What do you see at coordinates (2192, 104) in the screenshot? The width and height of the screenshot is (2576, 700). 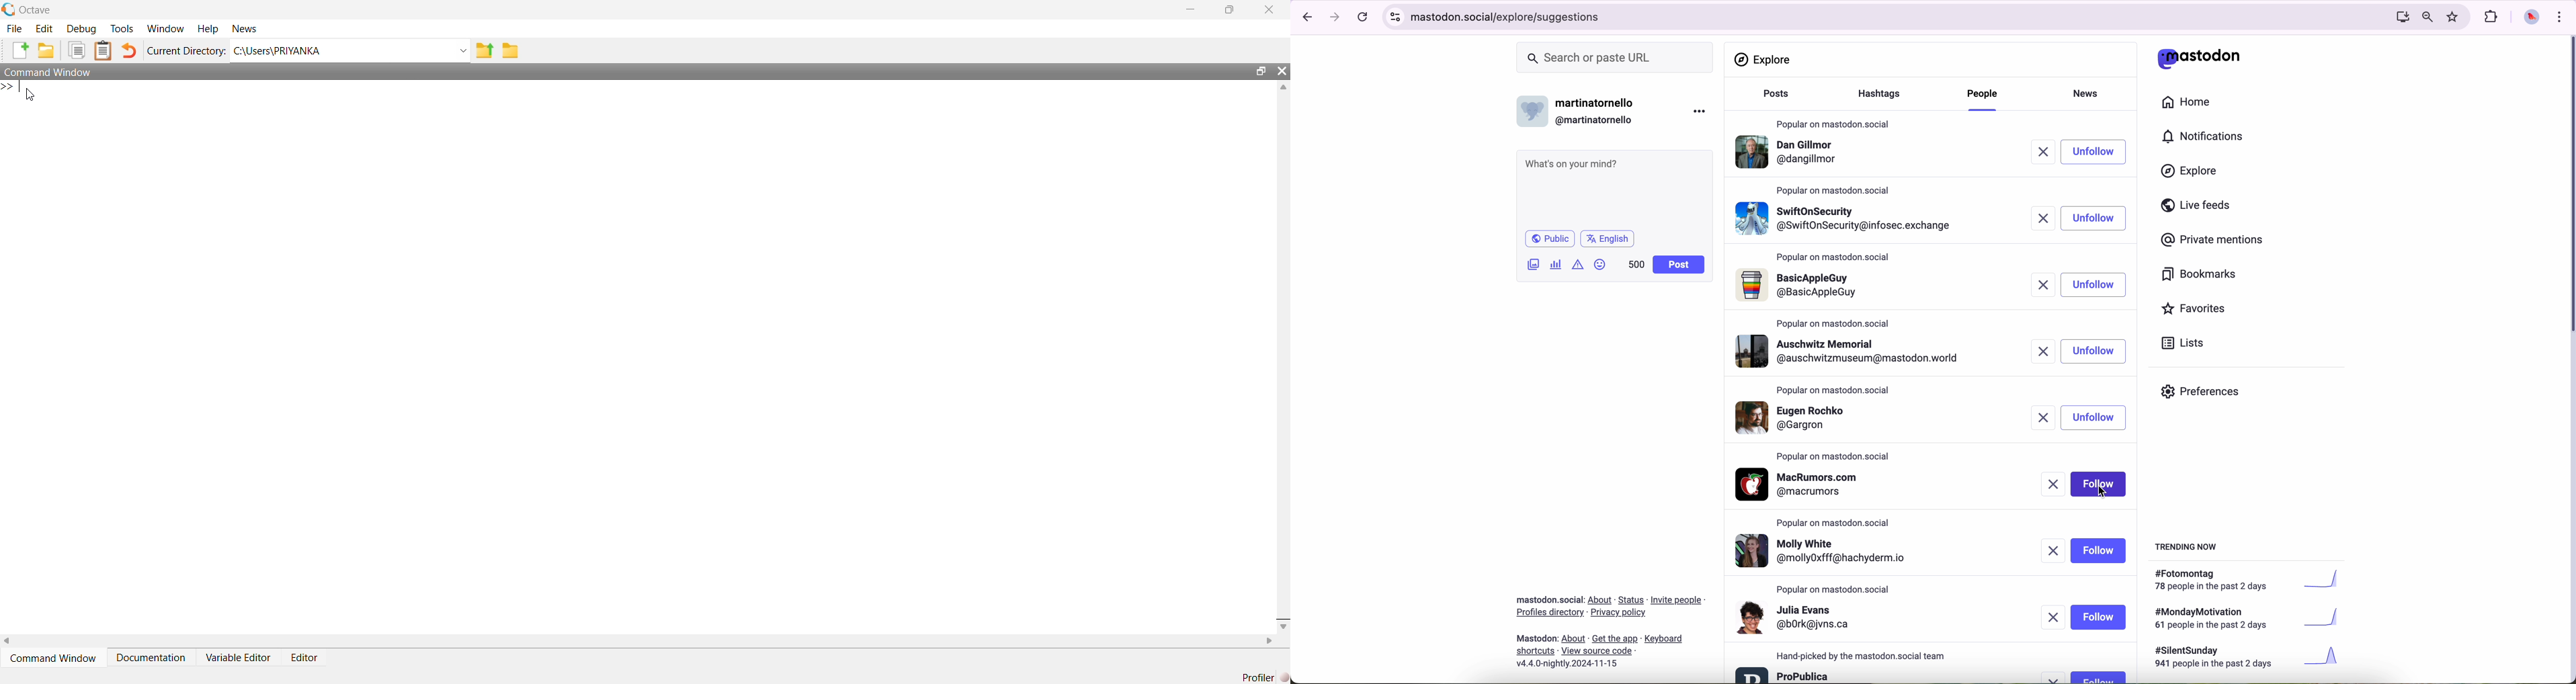 I see `home` at bounding box center [2192, 104].